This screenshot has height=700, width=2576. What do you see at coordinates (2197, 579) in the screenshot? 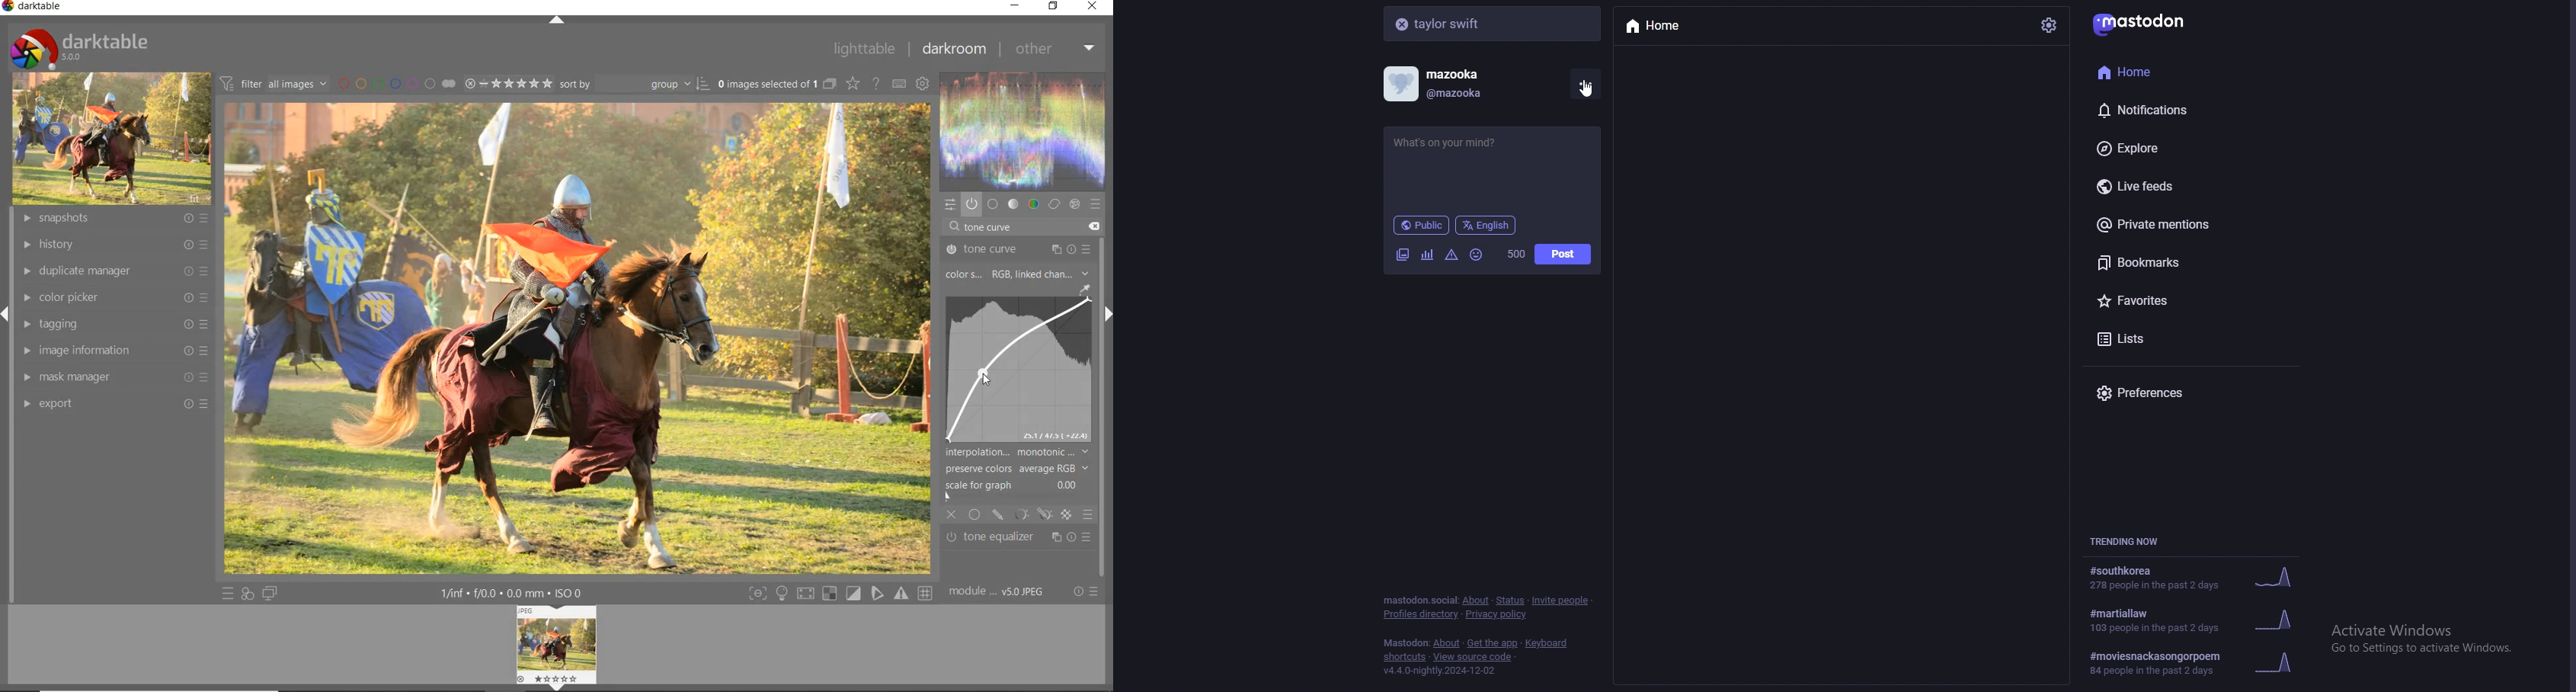
I see `trending` at bounding box center [2197, 579].